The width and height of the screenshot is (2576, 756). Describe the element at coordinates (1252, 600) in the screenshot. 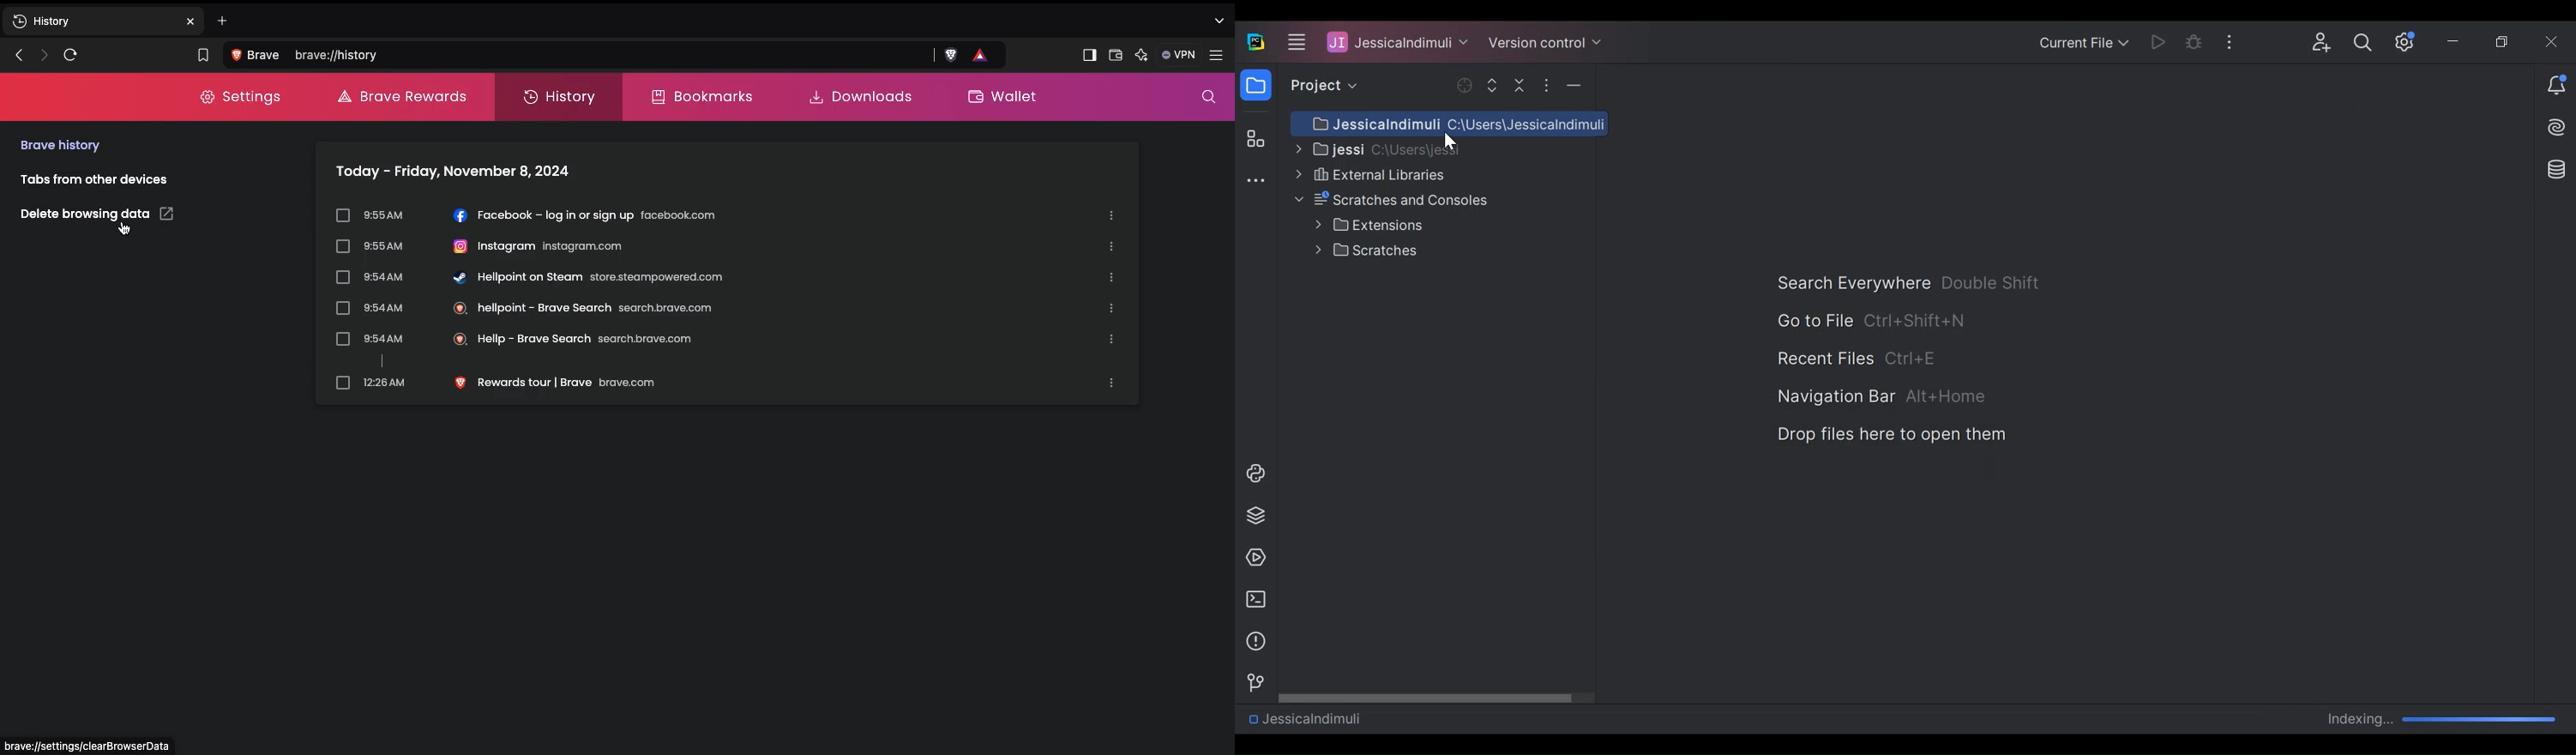

I see `terminal` at that location.